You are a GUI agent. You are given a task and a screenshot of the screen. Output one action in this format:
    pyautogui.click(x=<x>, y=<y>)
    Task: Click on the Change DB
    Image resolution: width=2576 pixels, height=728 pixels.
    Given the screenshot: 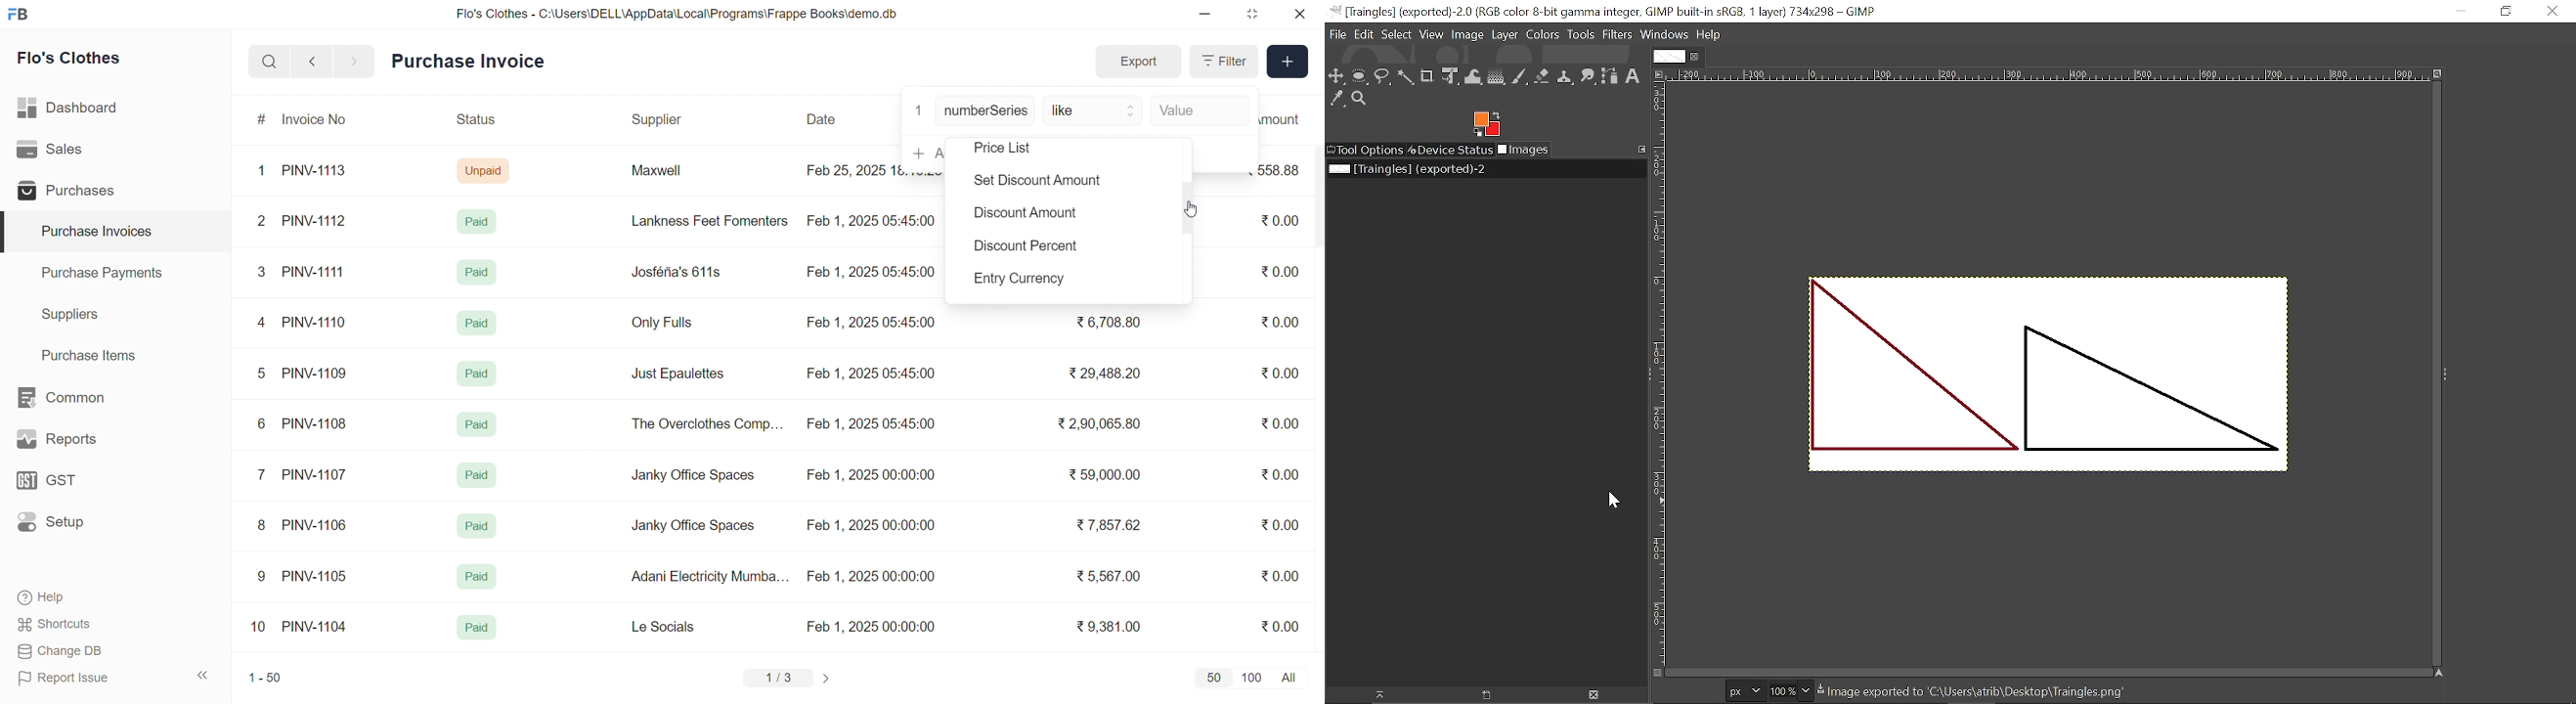 What is the action you would take?
    pyautogui.click(x=87, y=652)
    